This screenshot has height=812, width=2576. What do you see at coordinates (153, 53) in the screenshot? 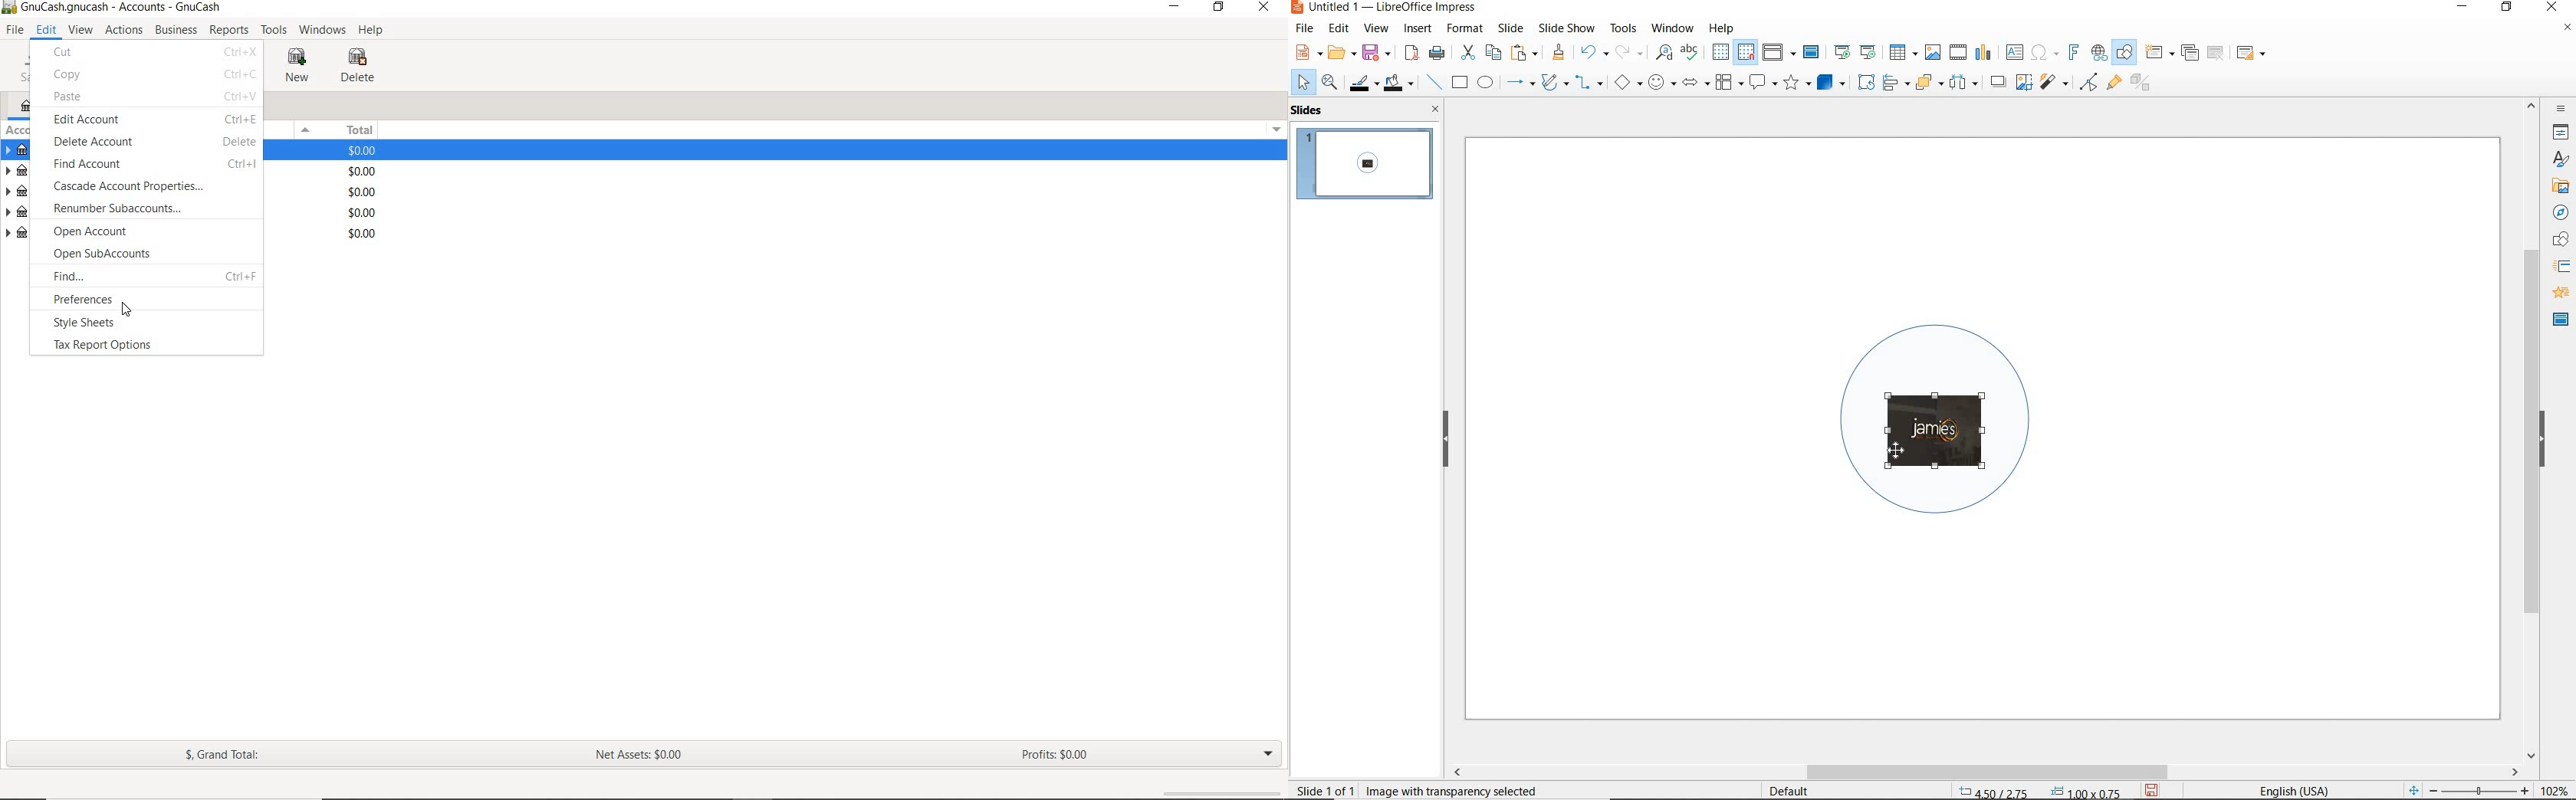
I see `CUT` at bounding box center [153, 53].